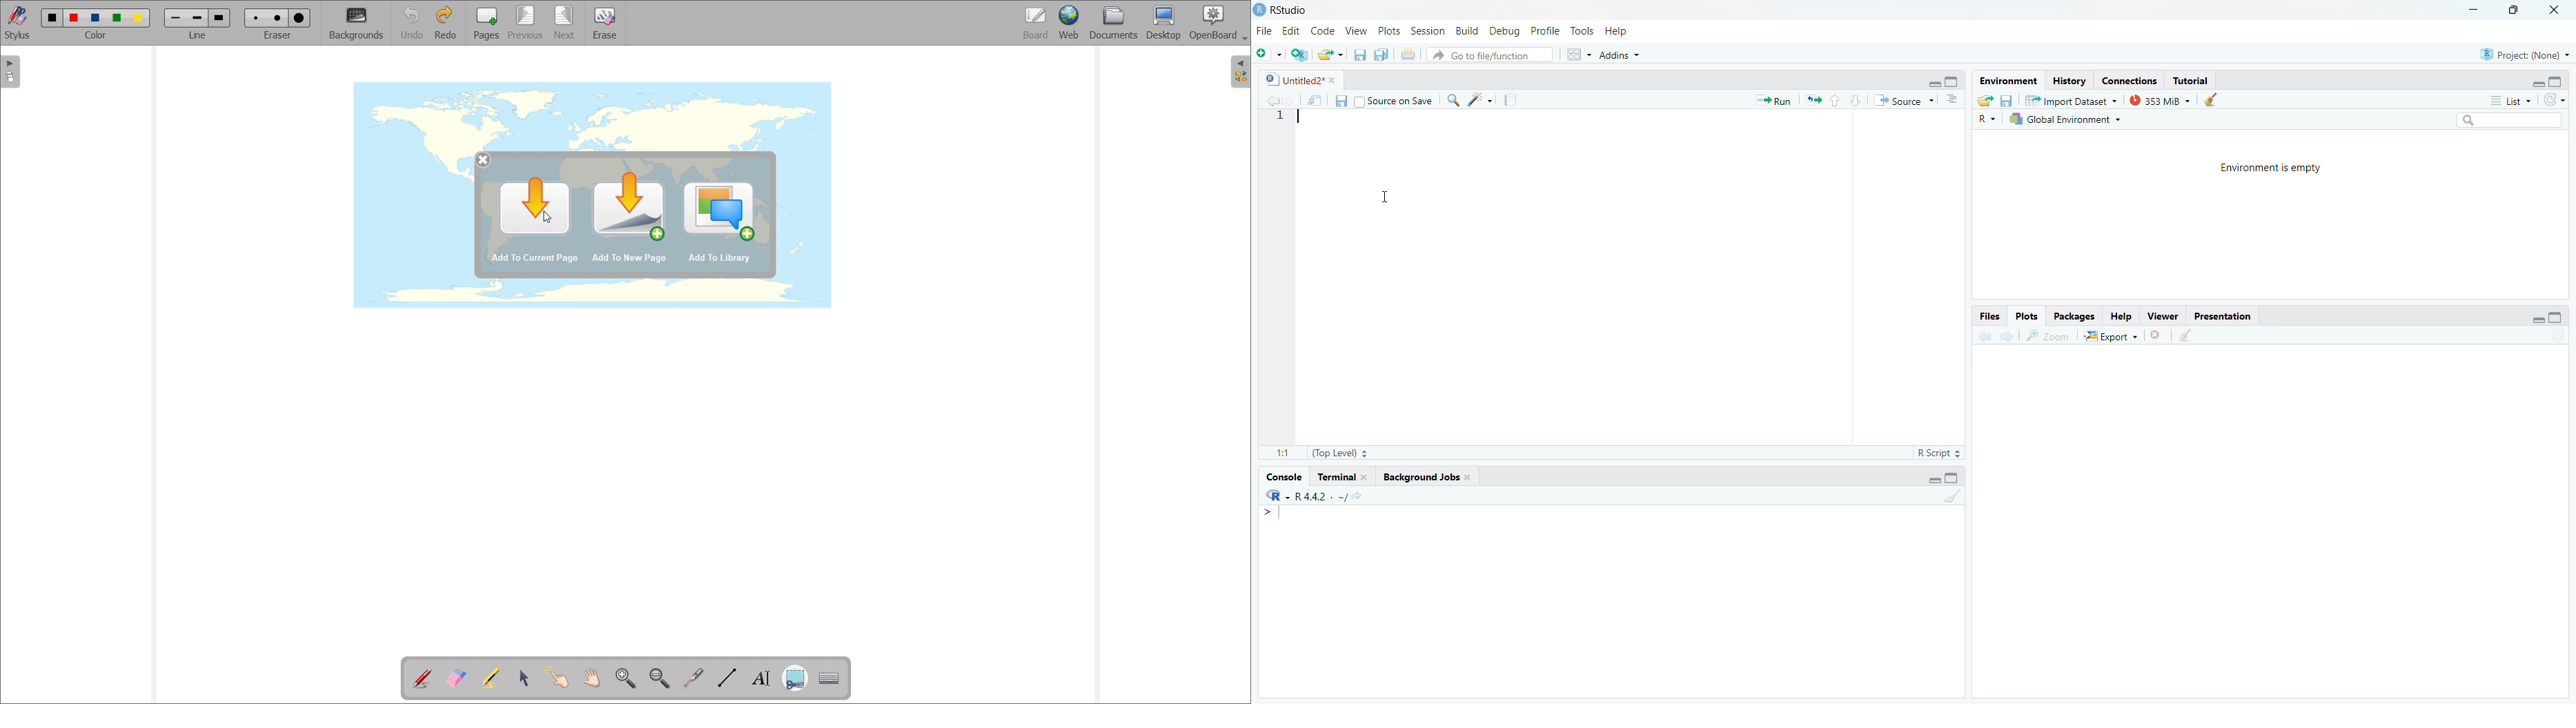  I want to click on Connections., so click(2132, 81).